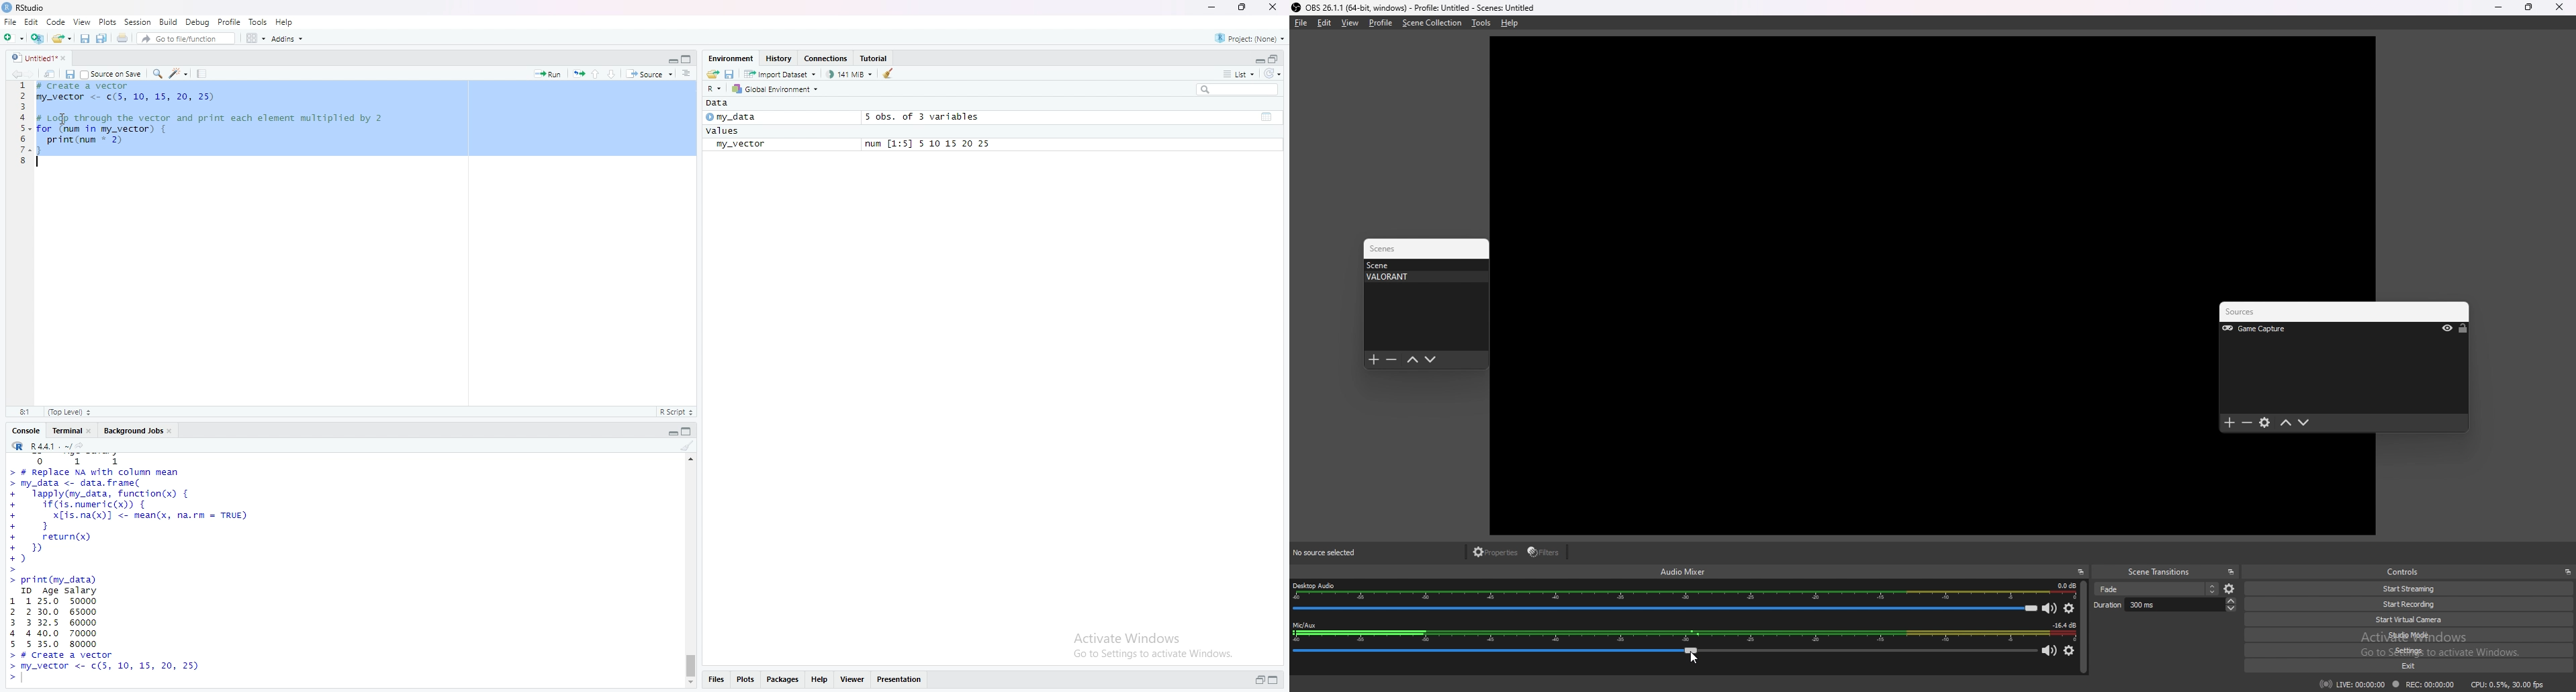  What do you see at coordinates (62, 119) in the screenshot?
I see `cursor` at bounding box center [62, 119].